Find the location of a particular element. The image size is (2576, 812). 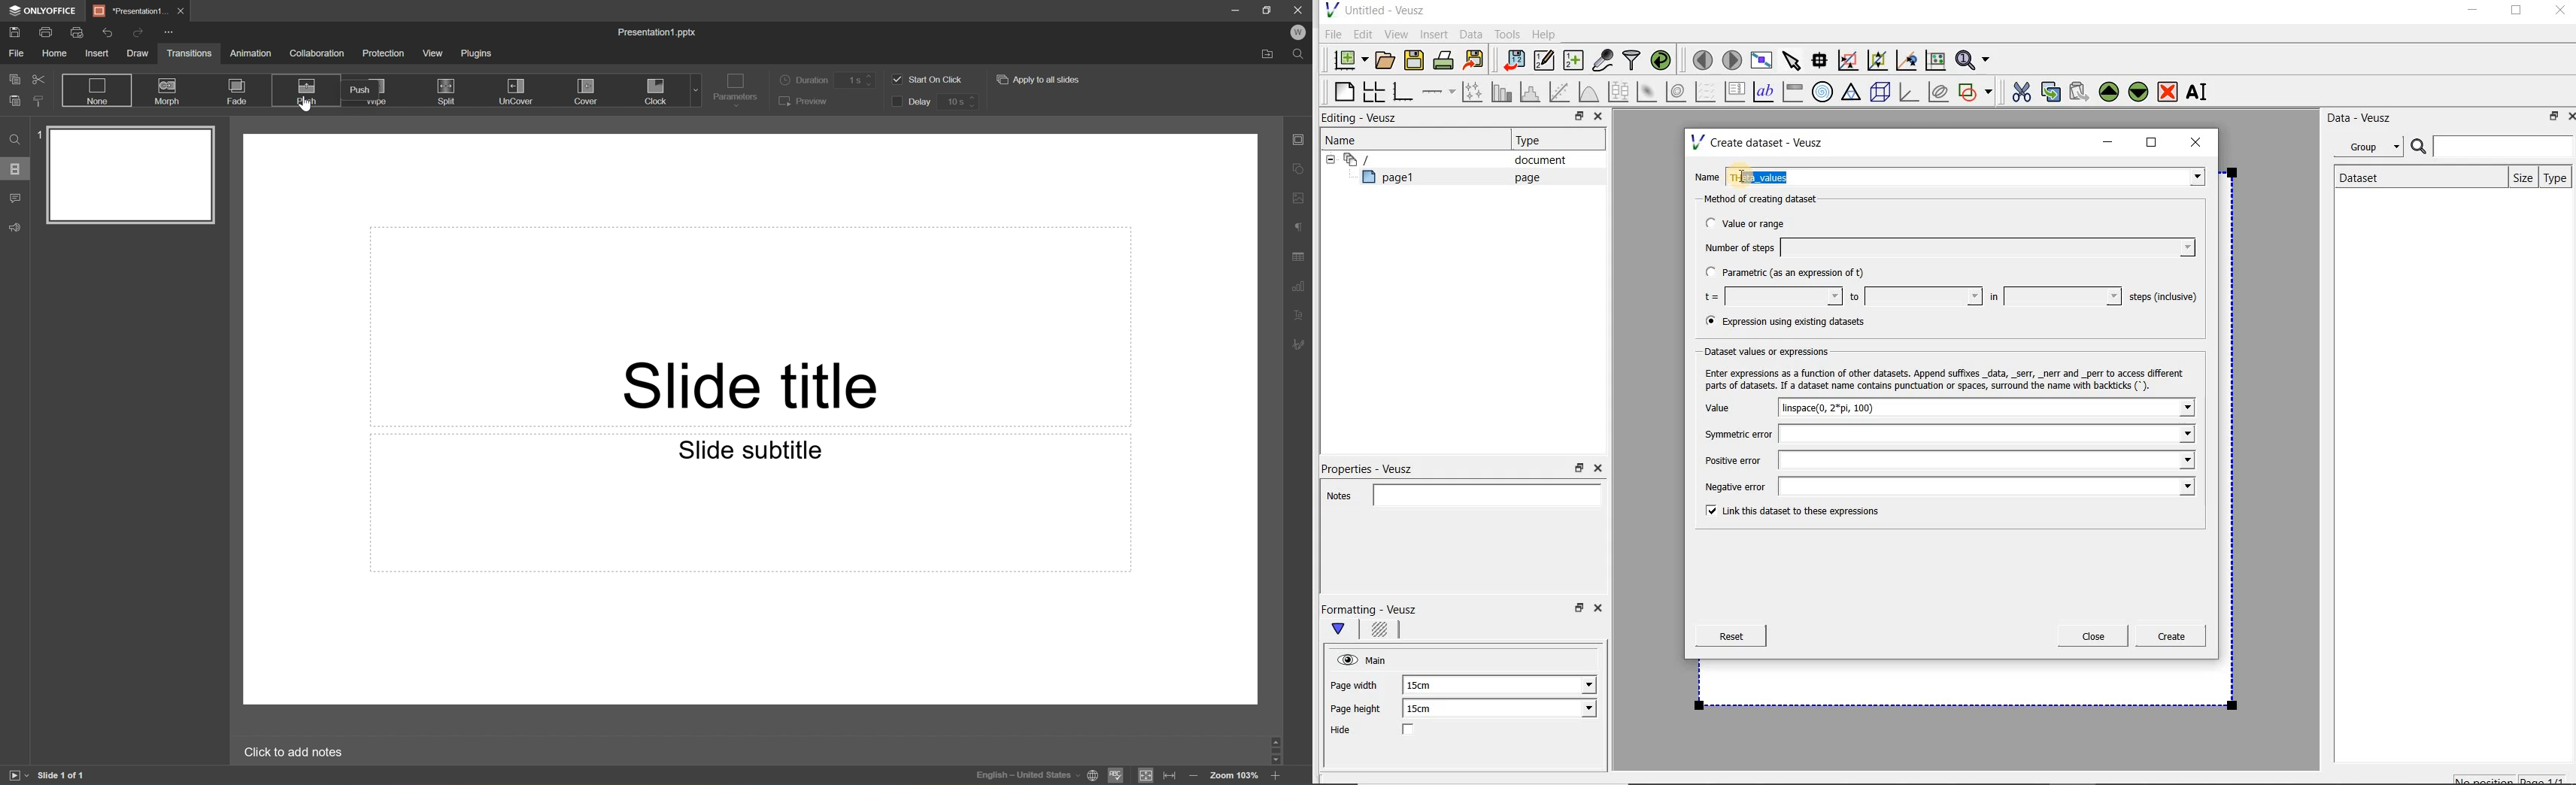

Data - Veusz is located at coordinates (2365, 117).